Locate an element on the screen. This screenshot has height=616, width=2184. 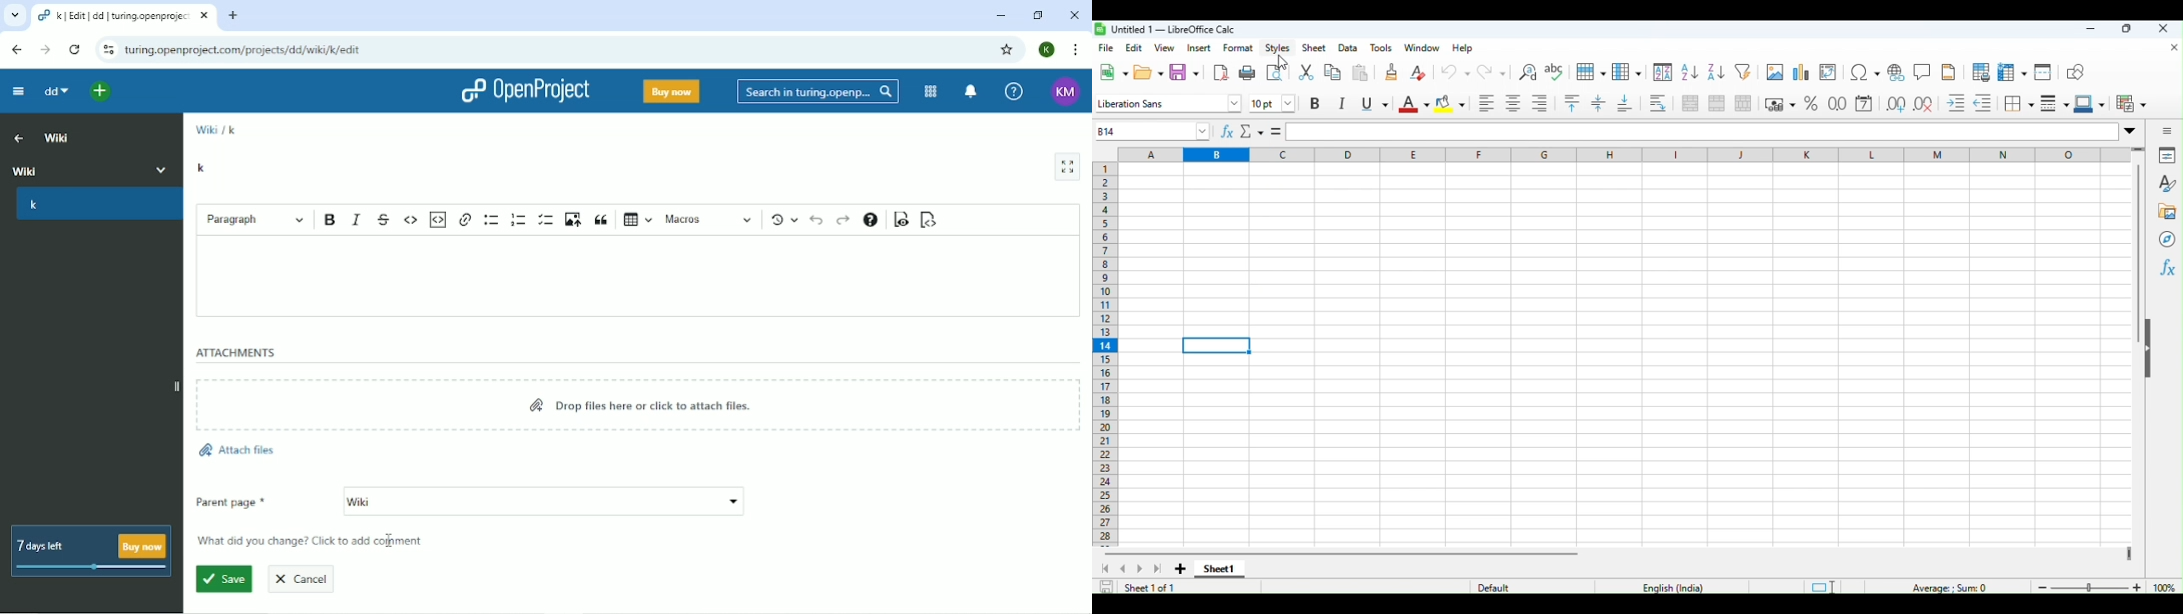
Split window is located at coordinates (2041, 72).